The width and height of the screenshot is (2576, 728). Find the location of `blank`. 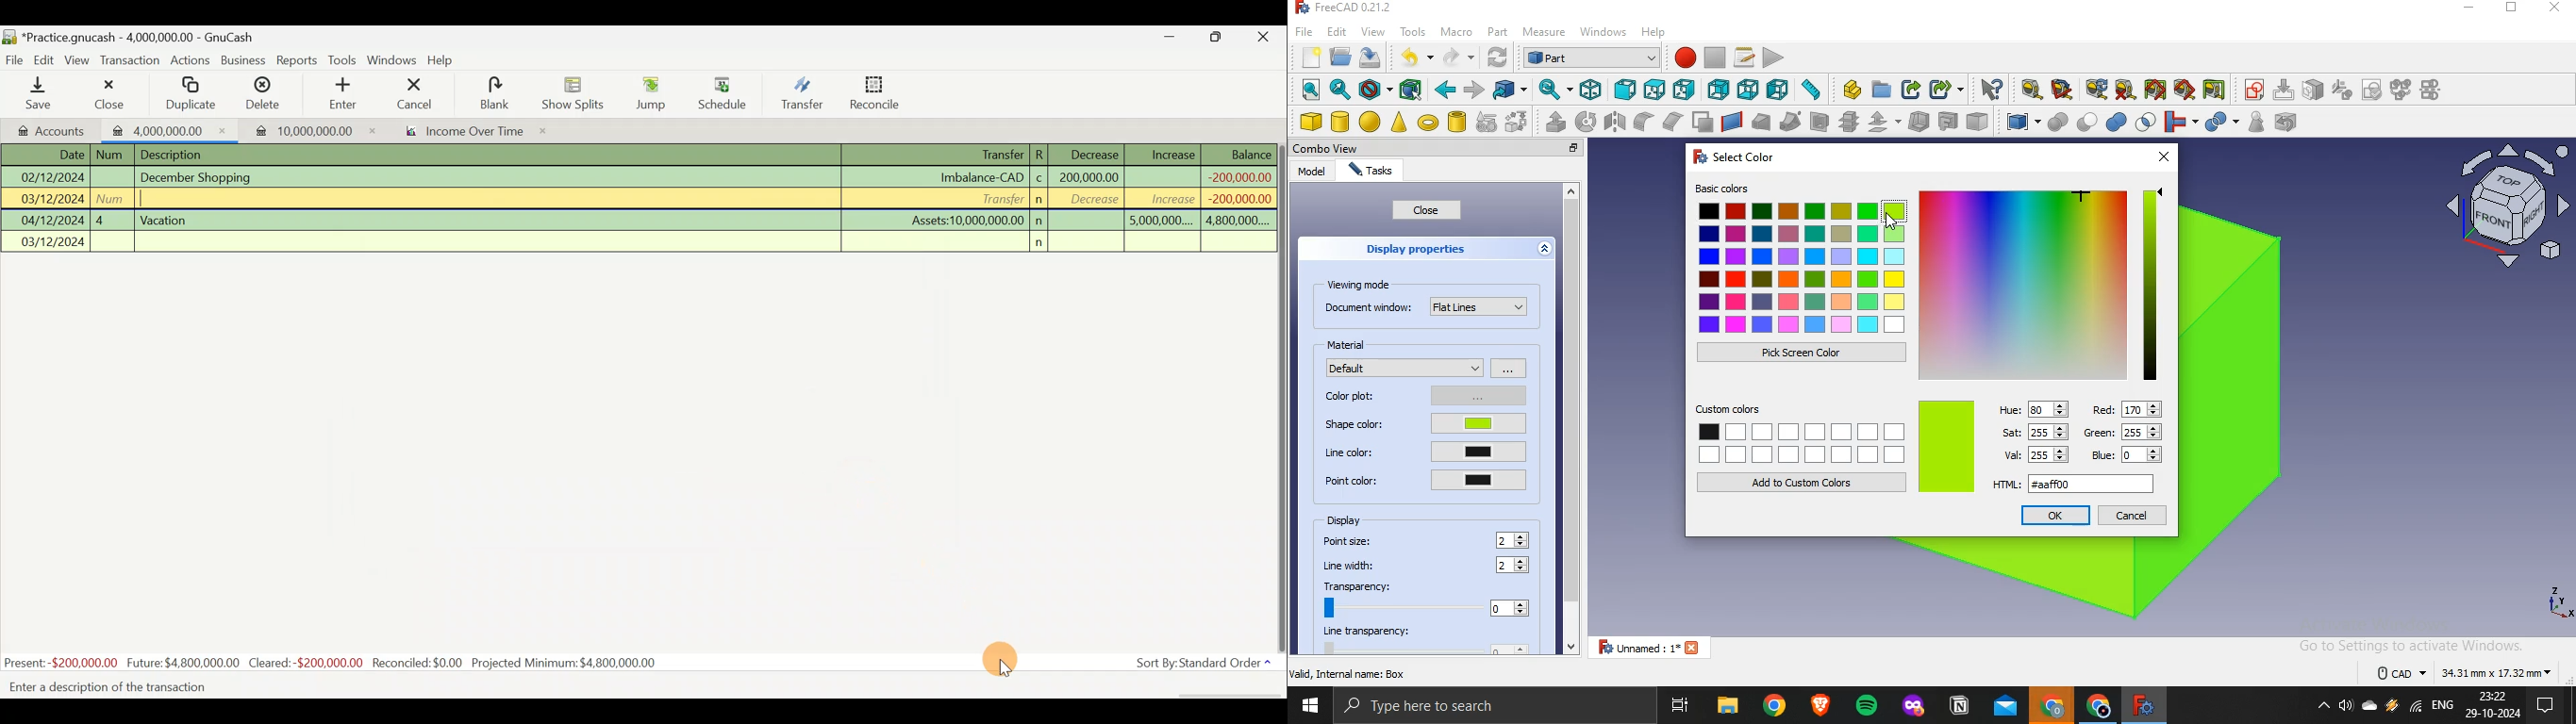

blank is located at coordinates (504, 93).